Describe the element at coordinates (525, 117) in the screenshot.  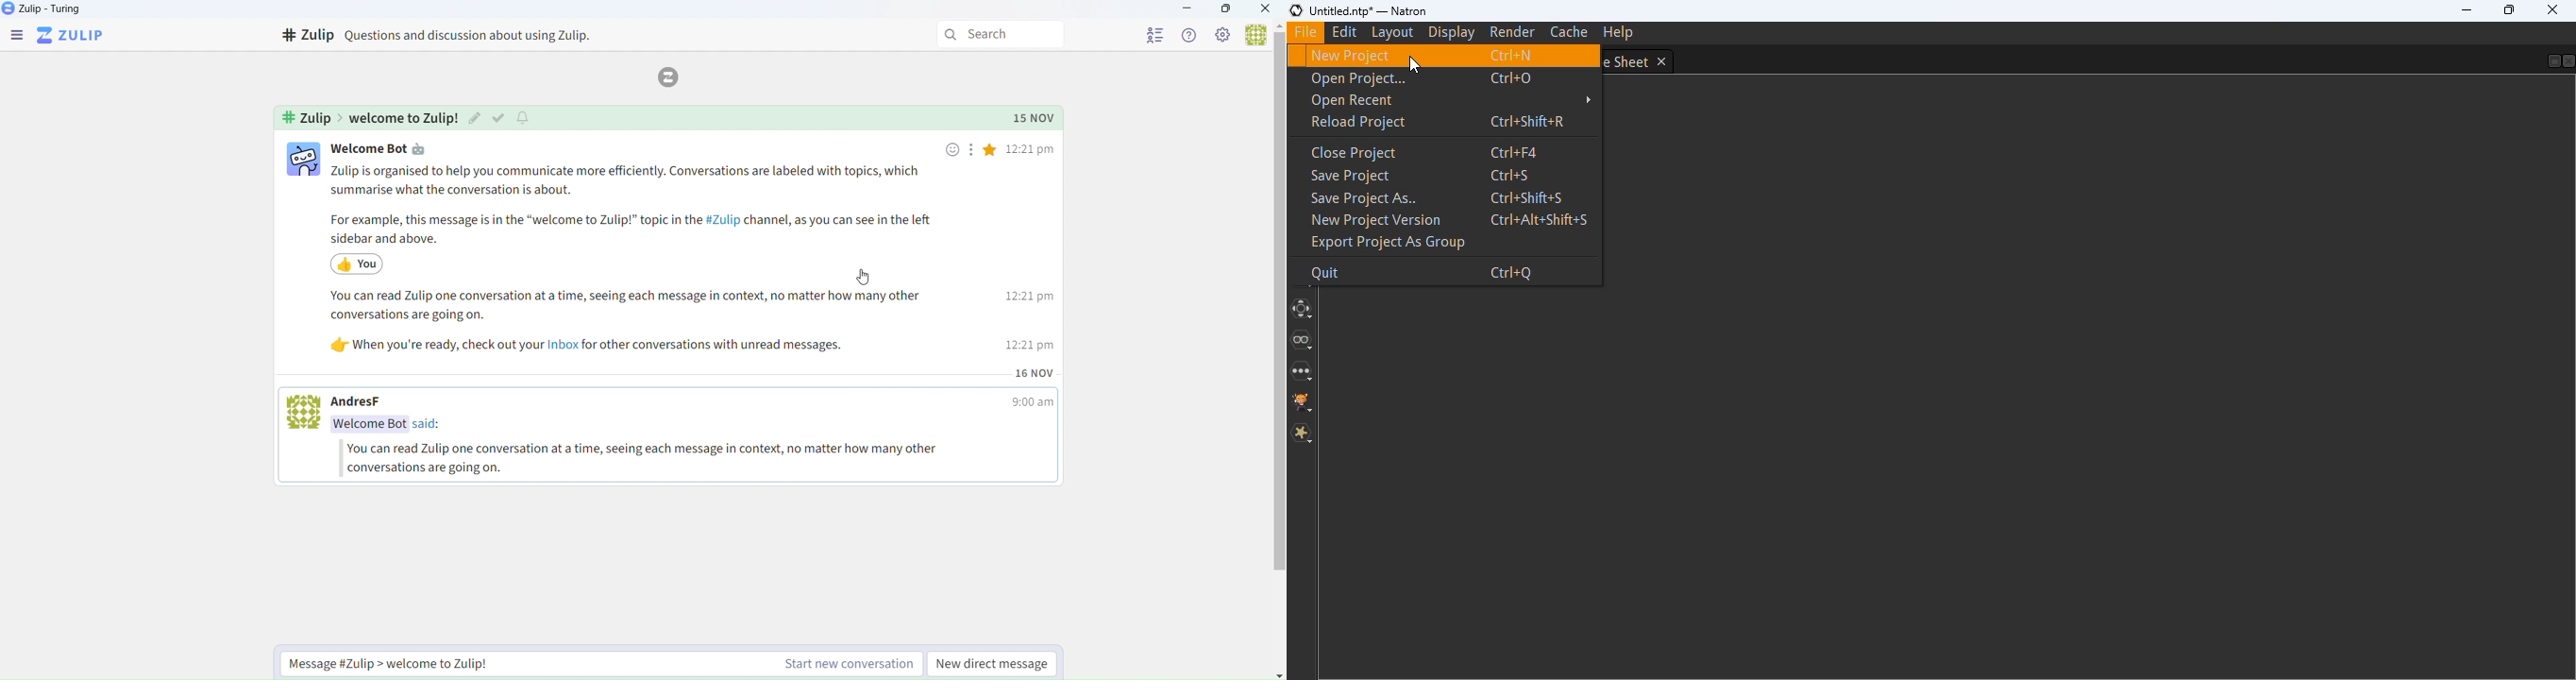
I see `notify` at that location.